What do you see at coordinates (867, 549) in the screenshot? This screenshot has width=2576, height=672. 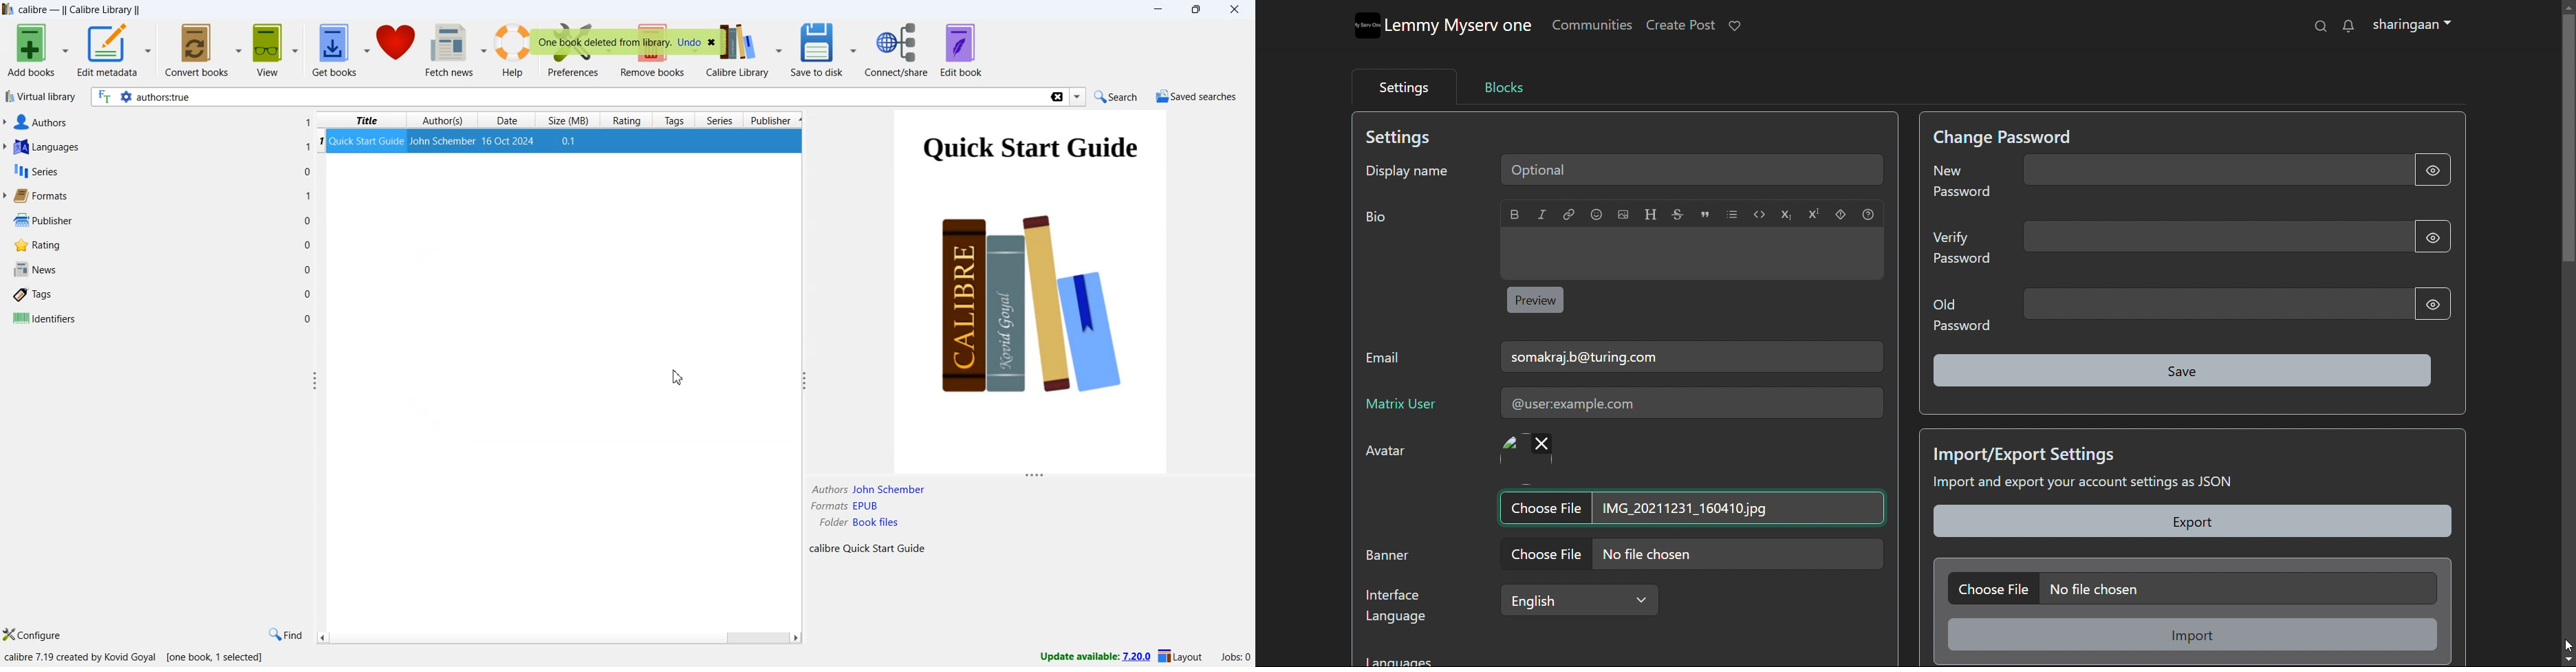 I see `calibre quick start guide` at bounding box center [867, 549].